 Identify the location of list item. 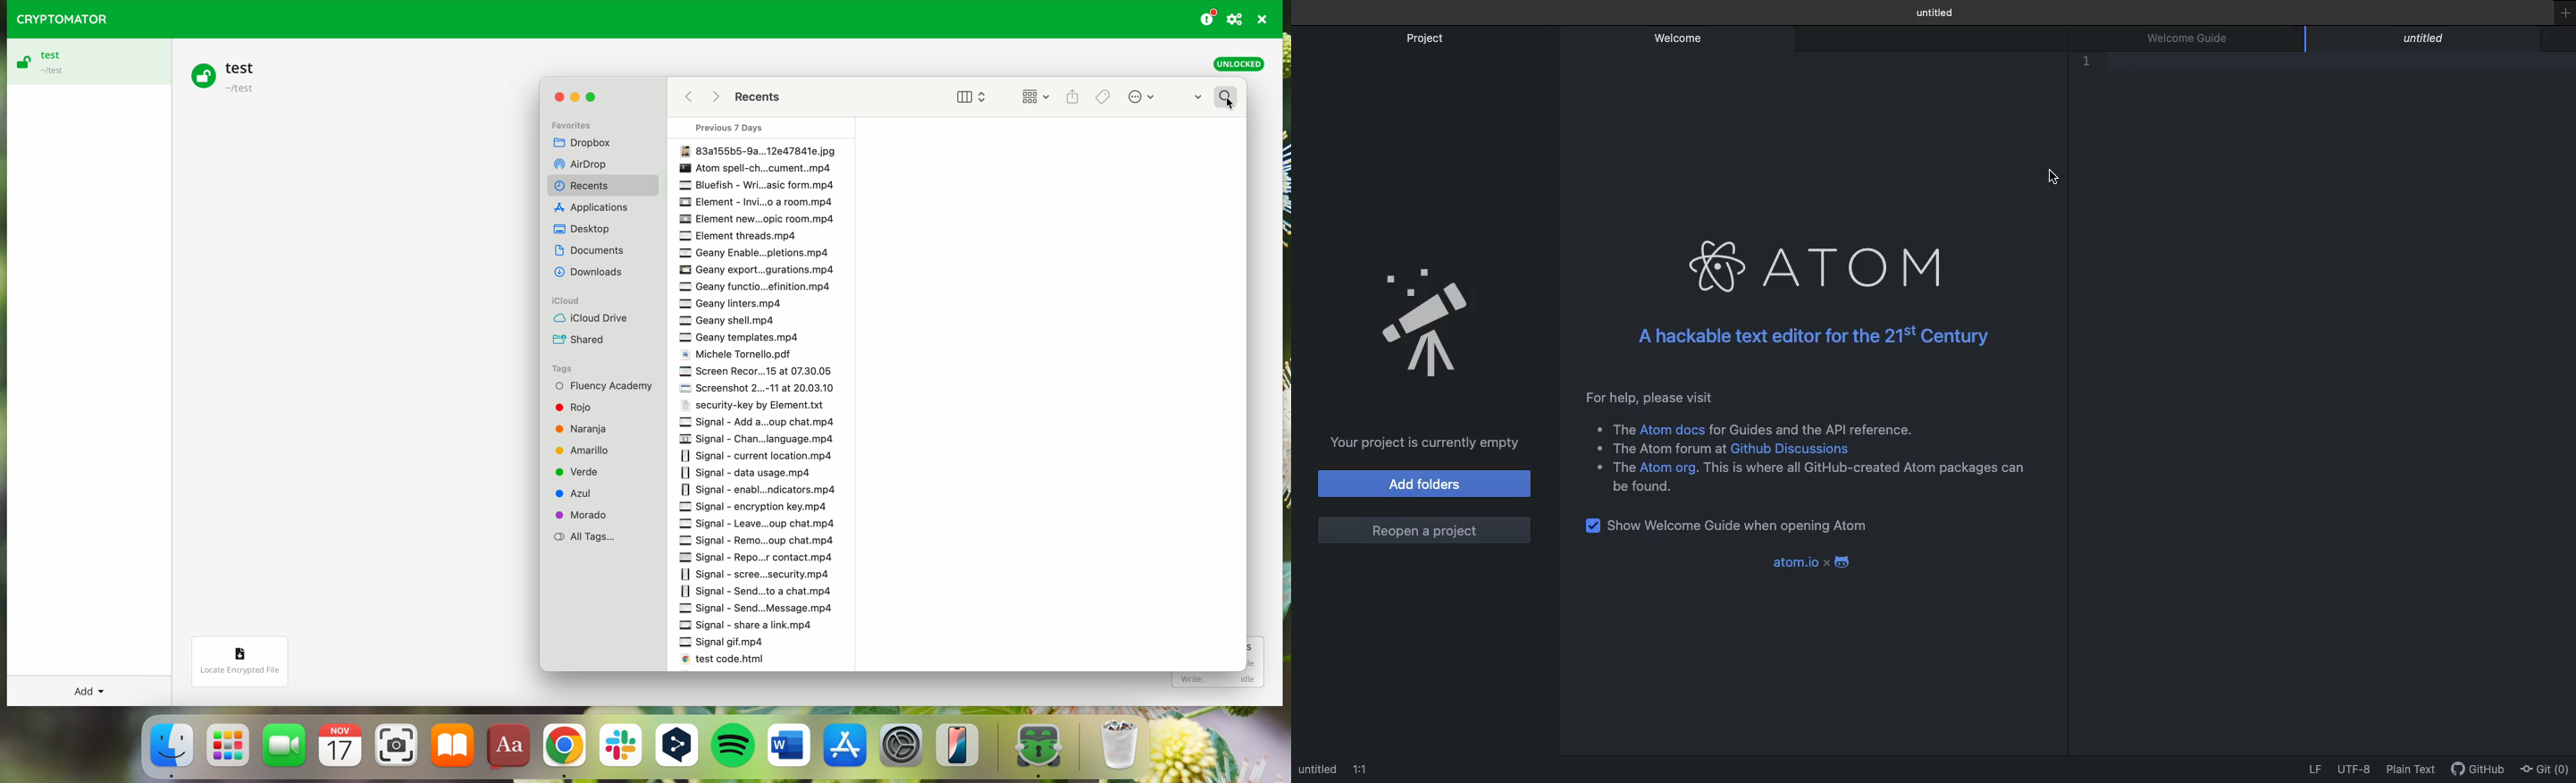
(1608, 426).